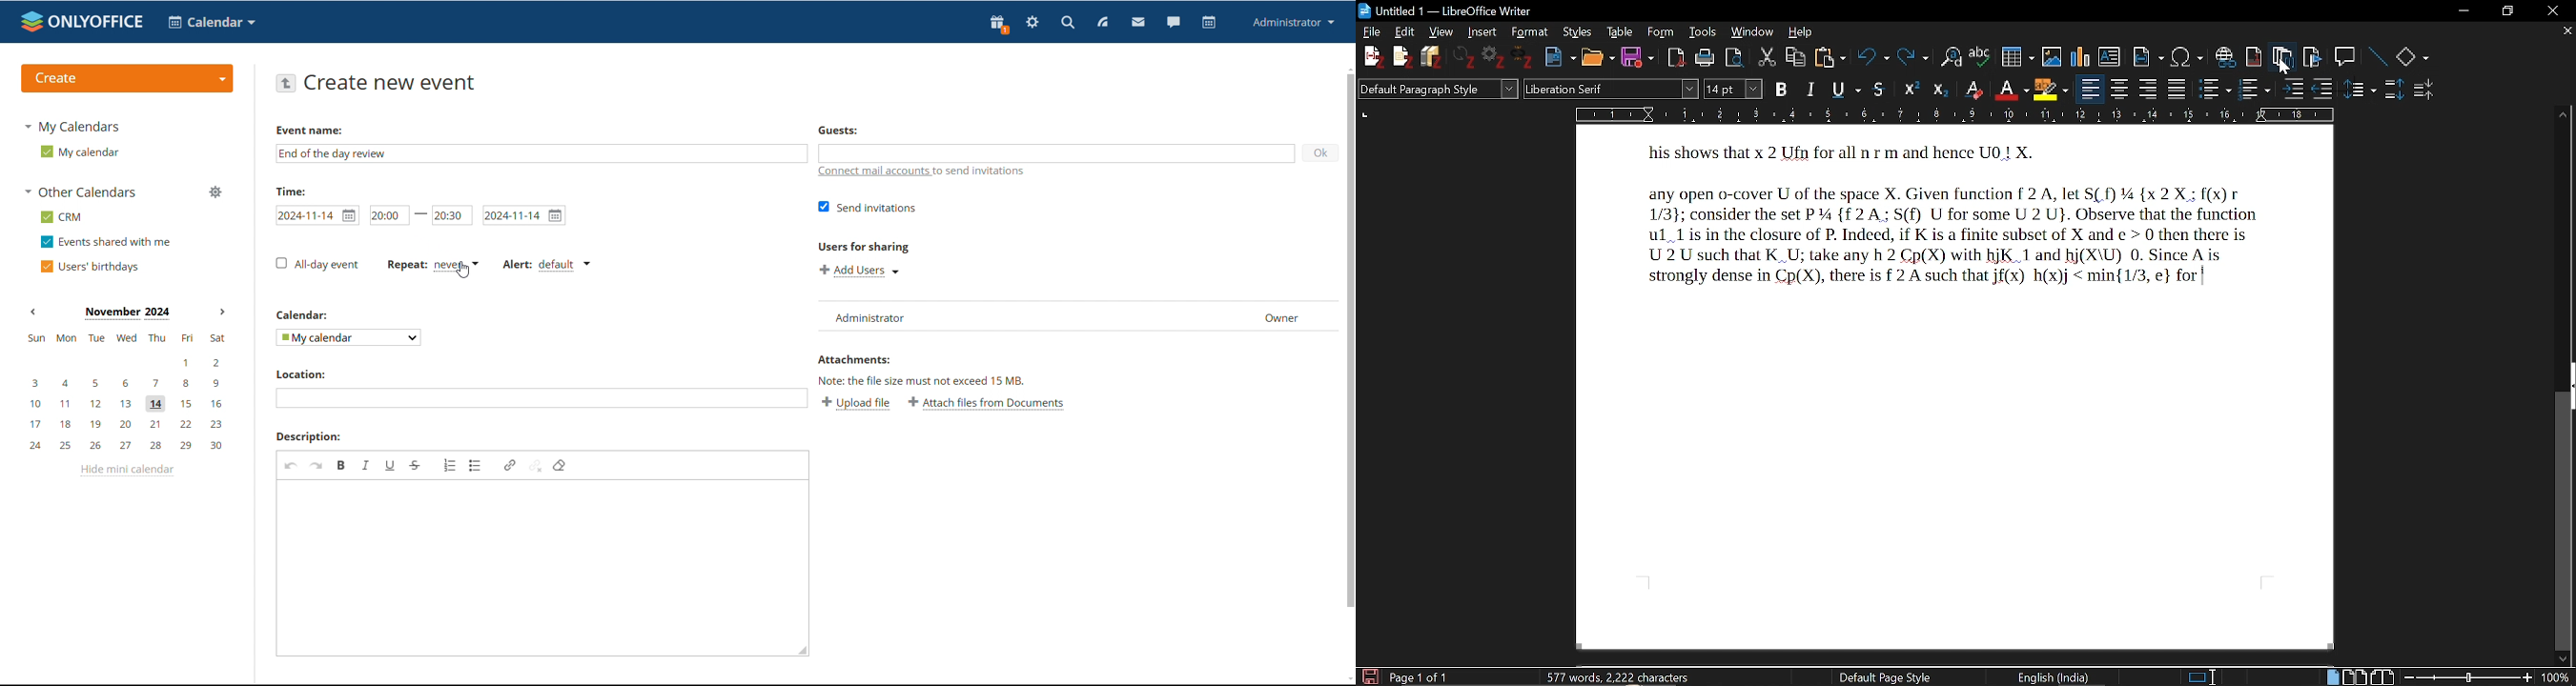 The image size is (2576, 700). What do you see at coordinates (1434, 56) in the screenshot?
I see `Add bibliography` at bounding box center [1434, 56].